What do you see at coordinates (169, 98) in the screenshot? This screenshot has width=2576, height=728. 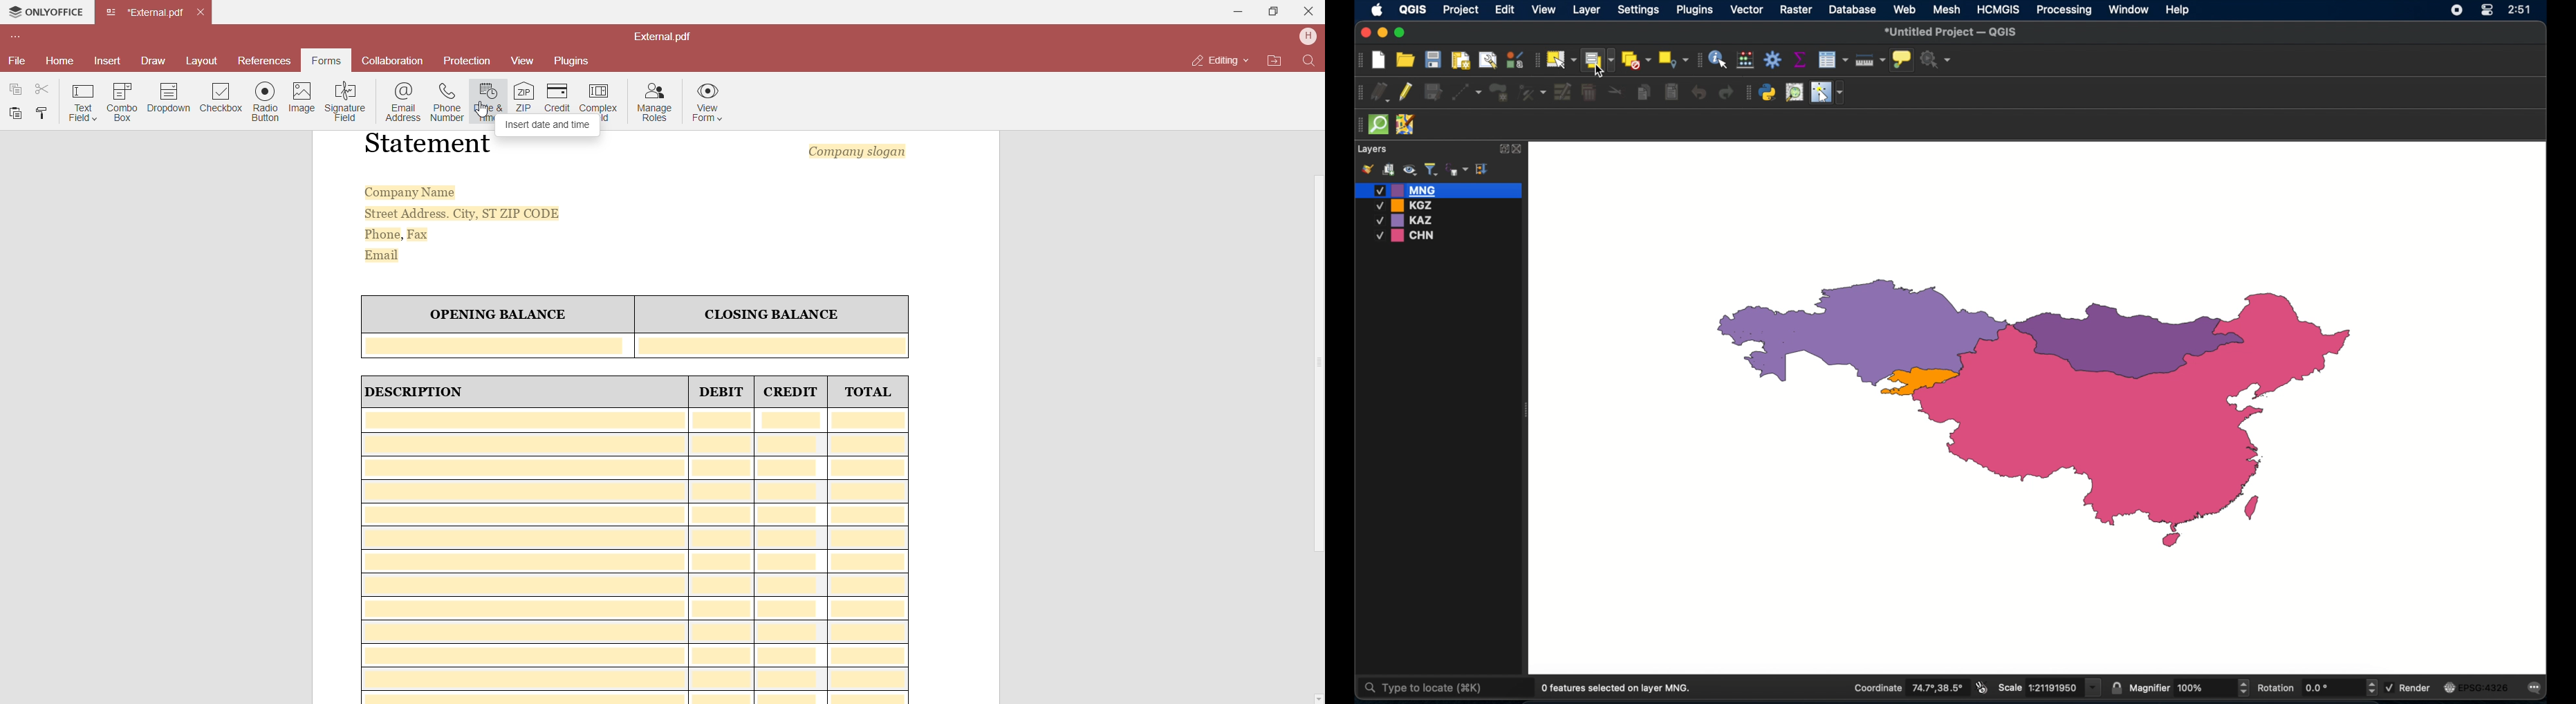 I see `Dropdown` at bounding box center [169, 98].